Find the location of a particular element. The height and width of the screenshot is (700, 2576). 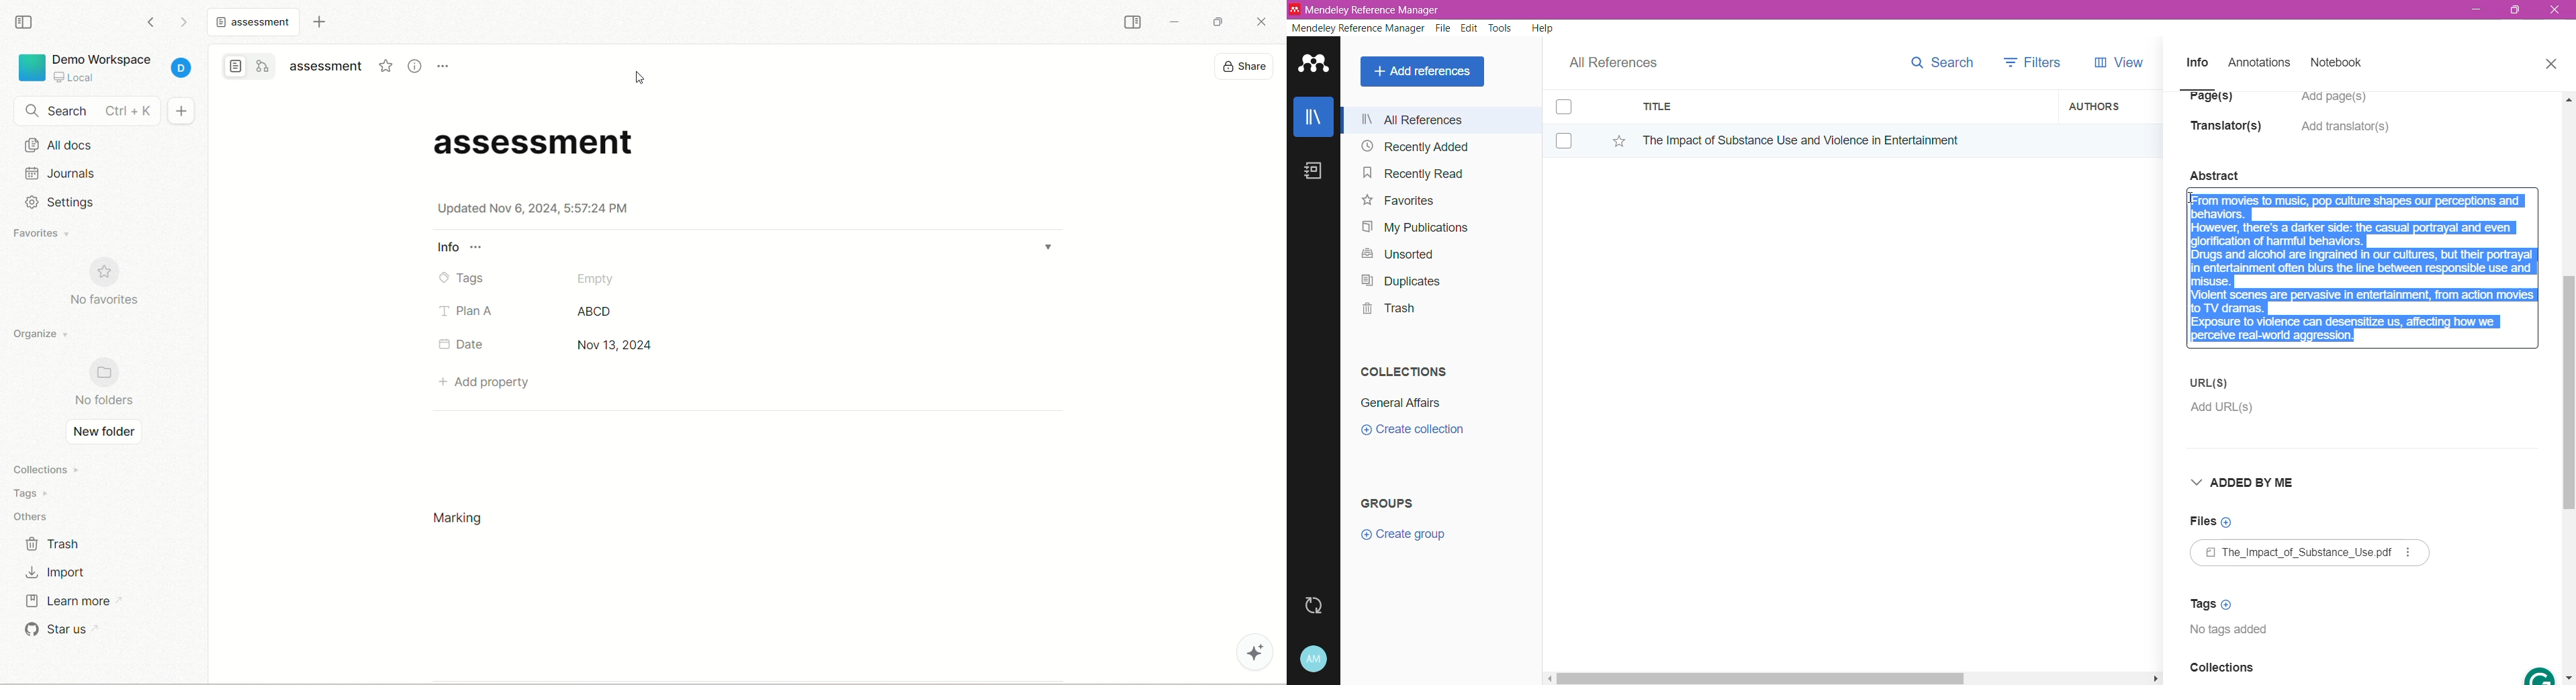

Notes is located at coordinates (1316, 172).